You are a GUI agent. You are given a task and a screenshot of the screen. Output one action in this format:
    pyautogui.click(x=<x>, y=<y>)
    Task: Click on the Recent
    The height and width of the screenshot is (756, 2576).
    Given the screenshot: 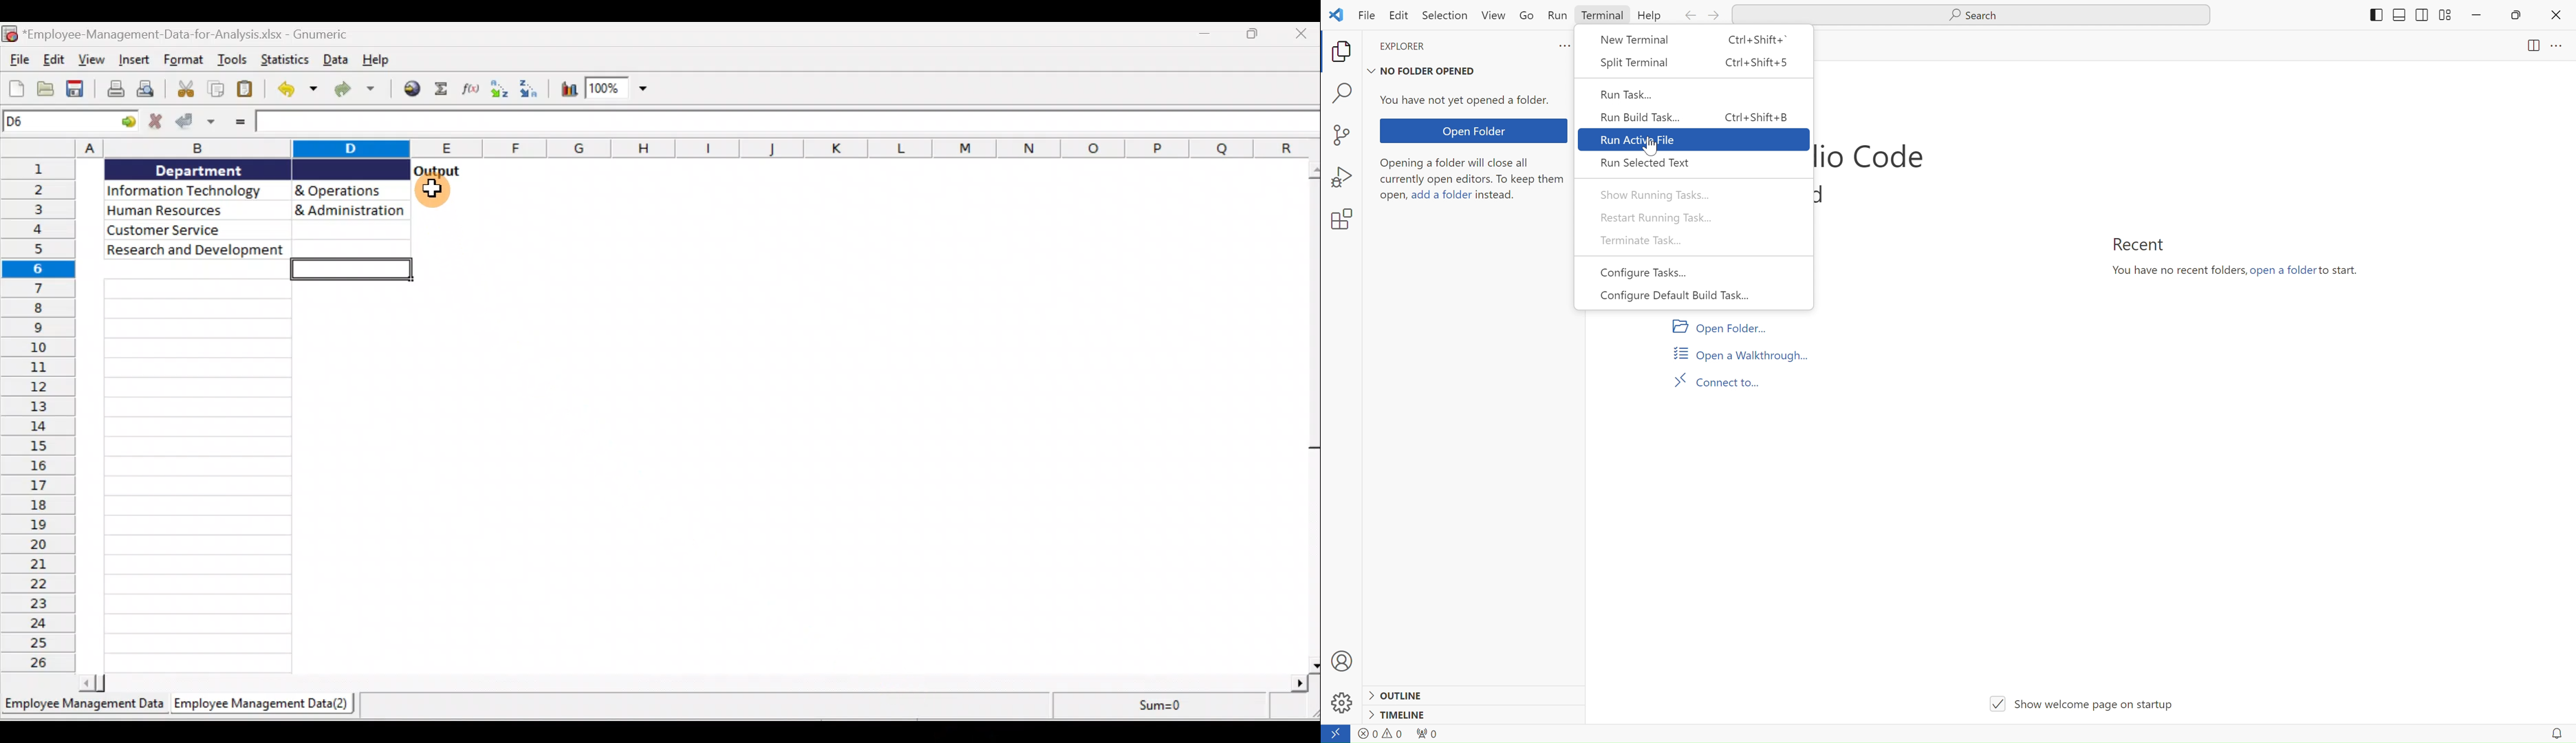 What is the action you would take?
    pyautogui.click(x=2140, y=244)
    